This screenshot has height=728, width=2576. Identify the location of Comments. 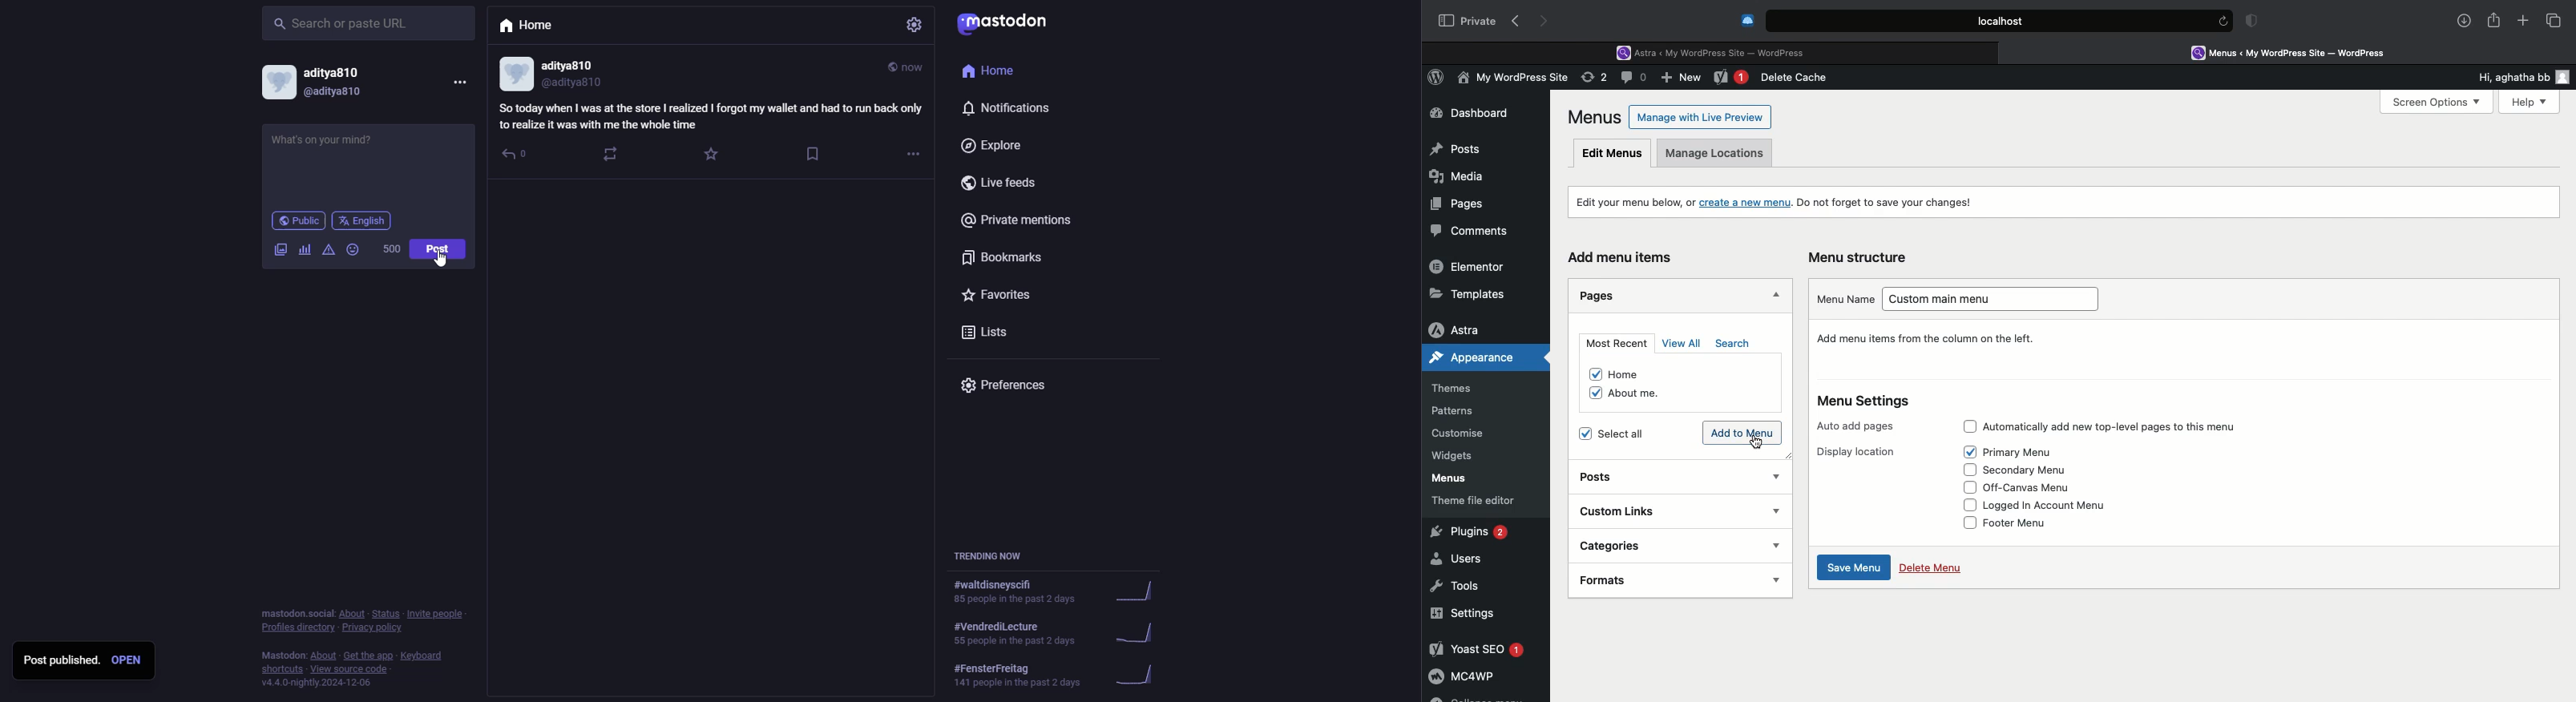
(1476, 232).